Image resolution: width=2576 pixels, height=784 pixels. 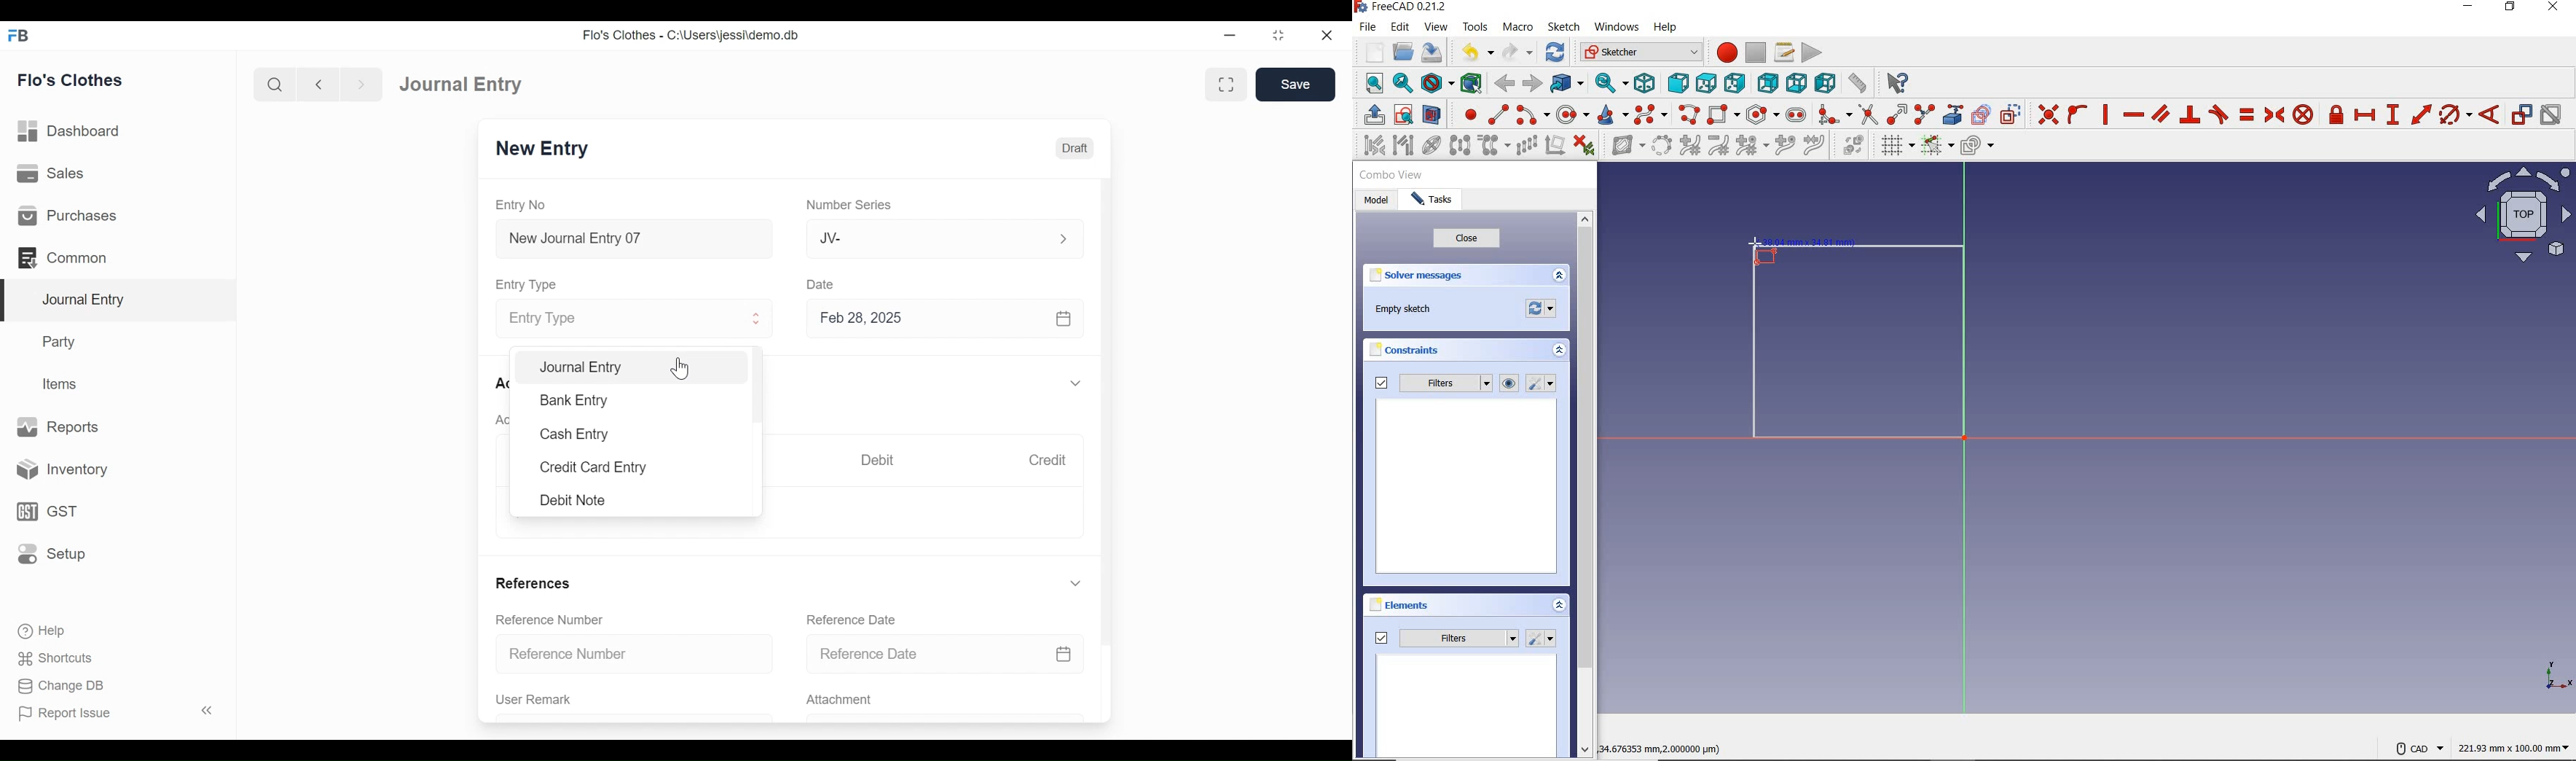 I want to click on Bank Entry, so click(x=576, y=401).